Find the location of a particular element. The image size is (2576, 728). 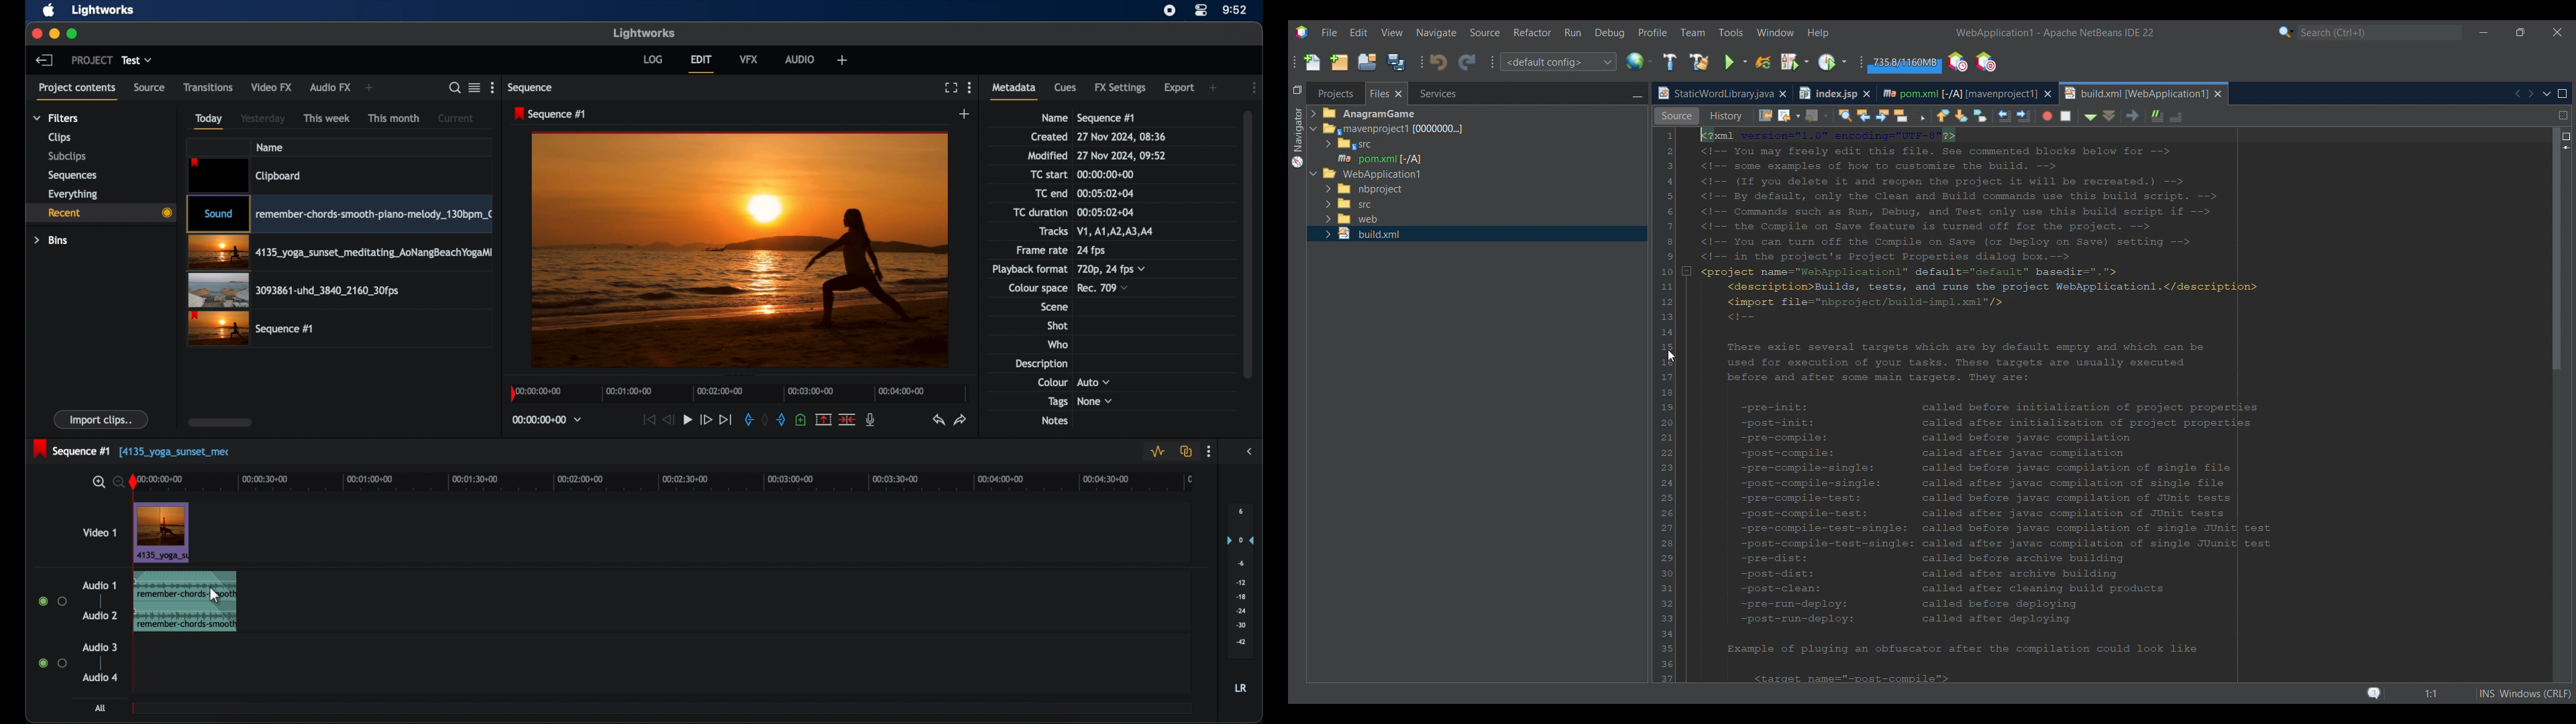

export is located at coordinates (1179, 88).